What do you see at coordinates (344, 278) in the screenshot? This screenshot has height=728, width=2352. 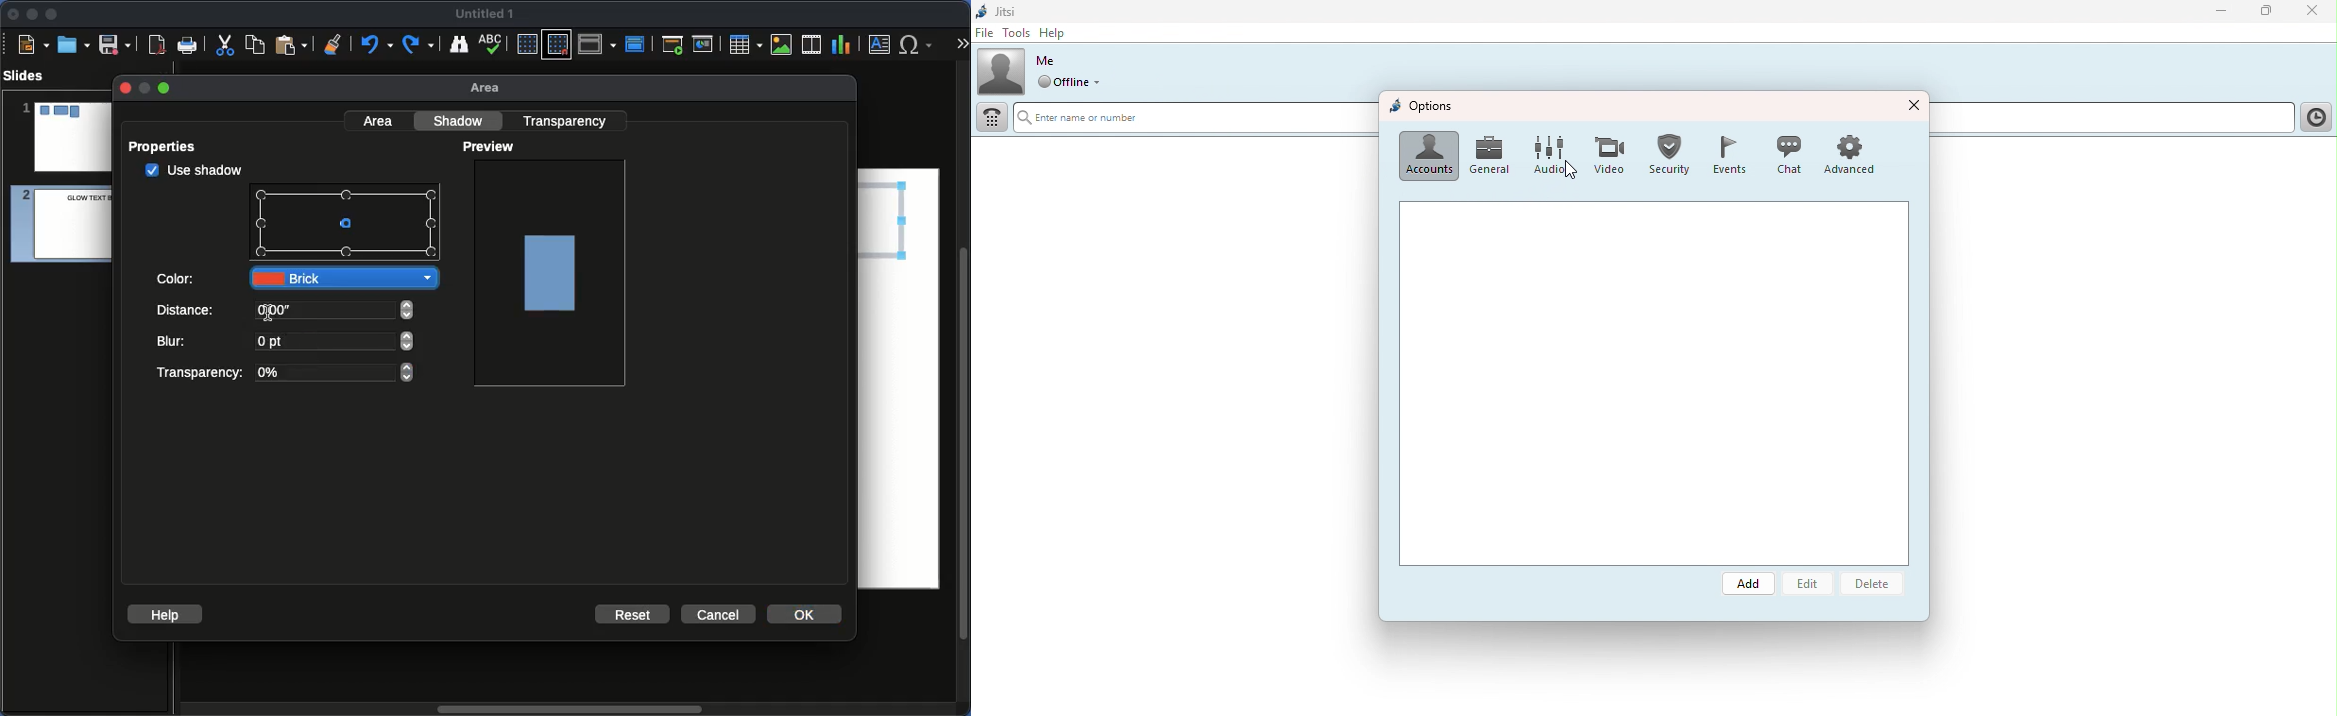 I see `Brick` at bounding box center [344, 278].